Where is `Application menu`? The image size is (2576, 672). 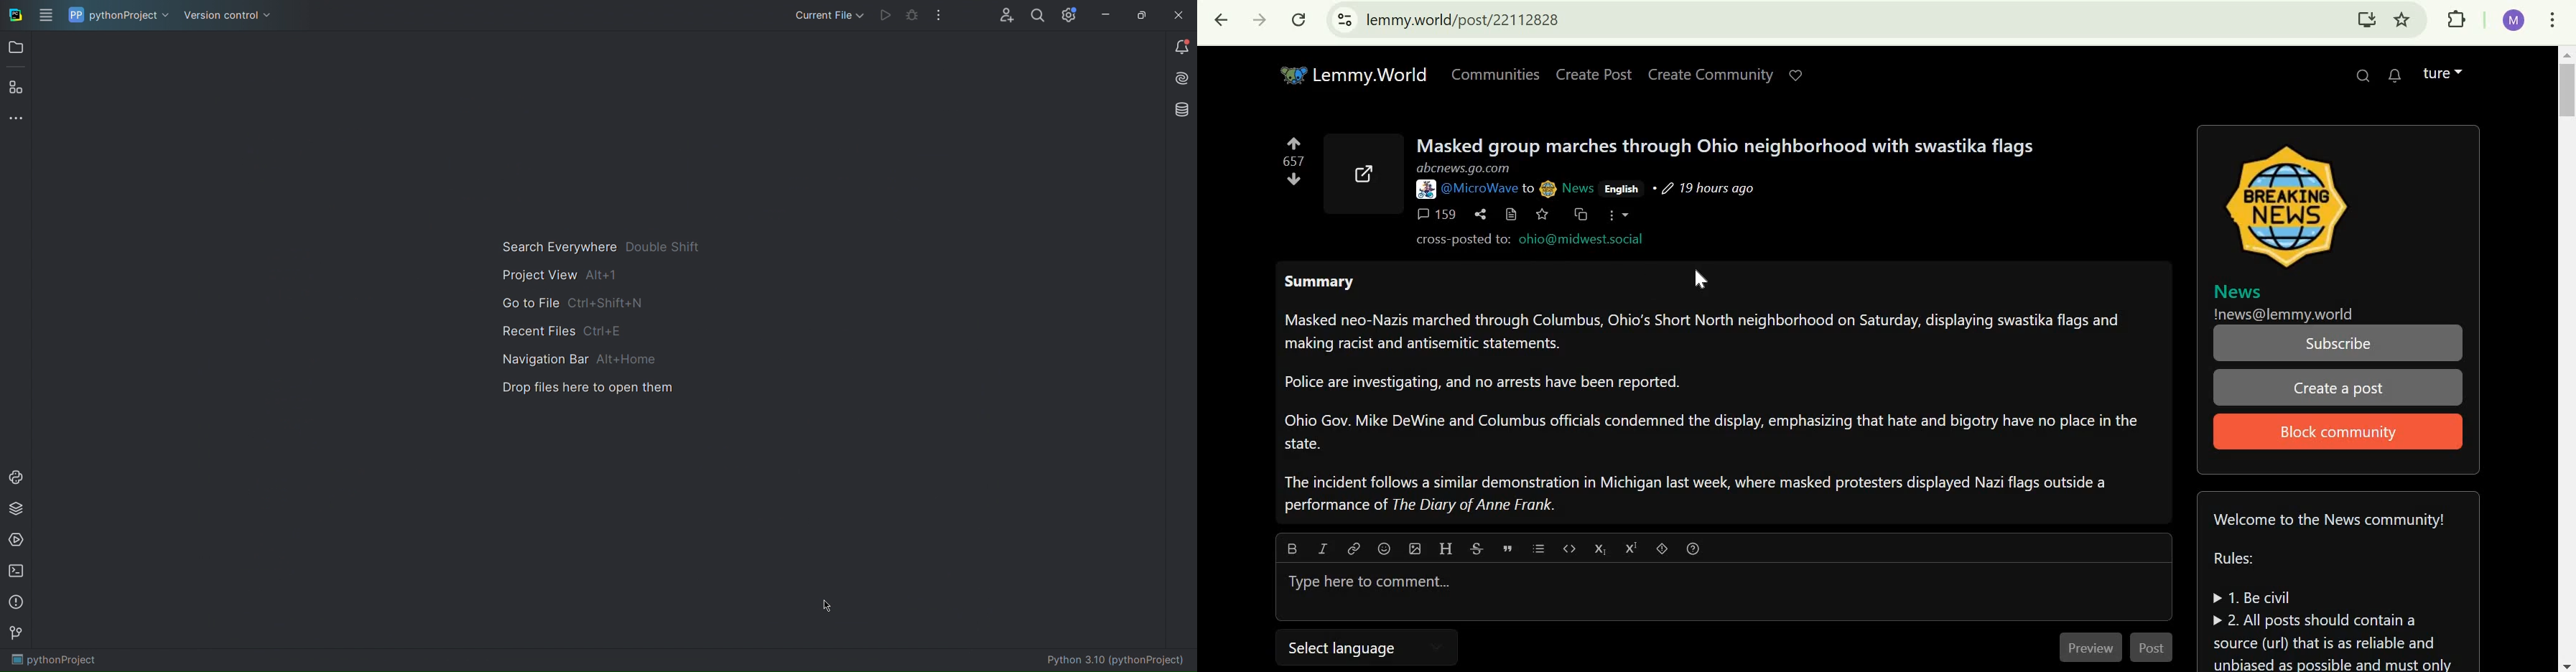 Application menu is located at coordinates (42, 14).